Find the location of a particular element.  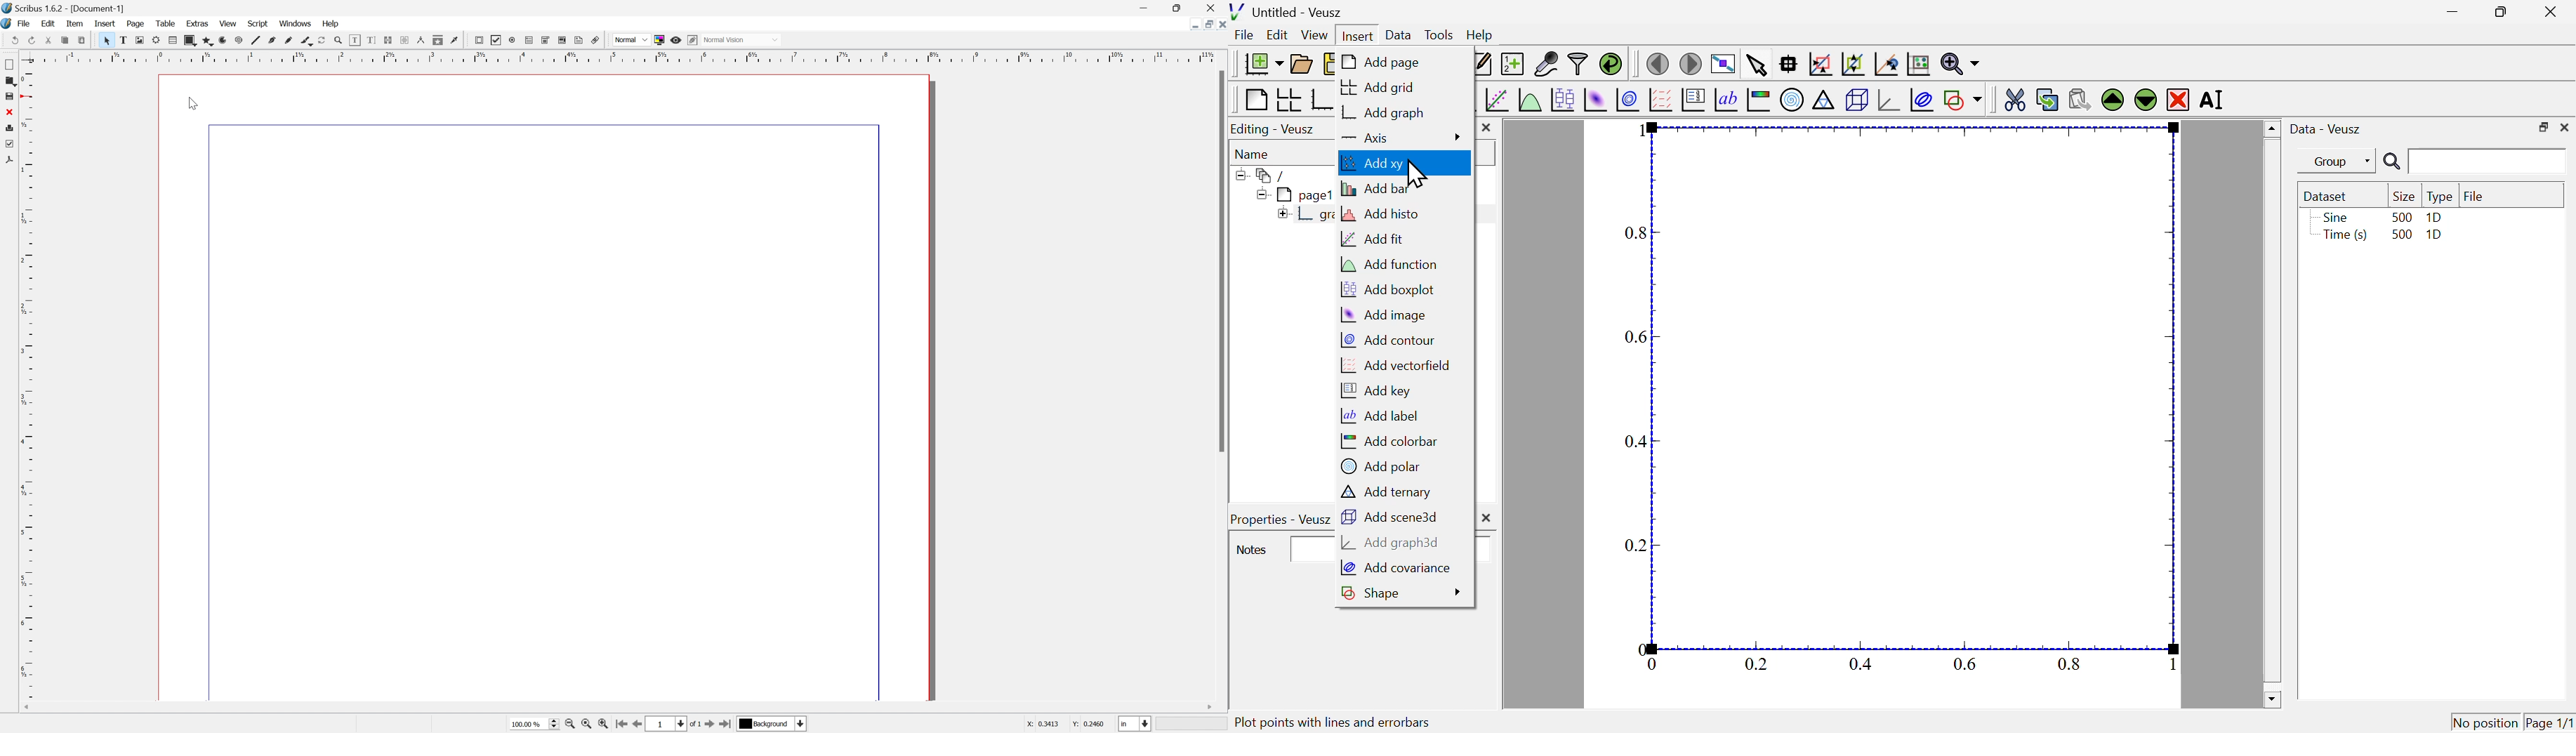

render frame is located at coordinates (273, 40).